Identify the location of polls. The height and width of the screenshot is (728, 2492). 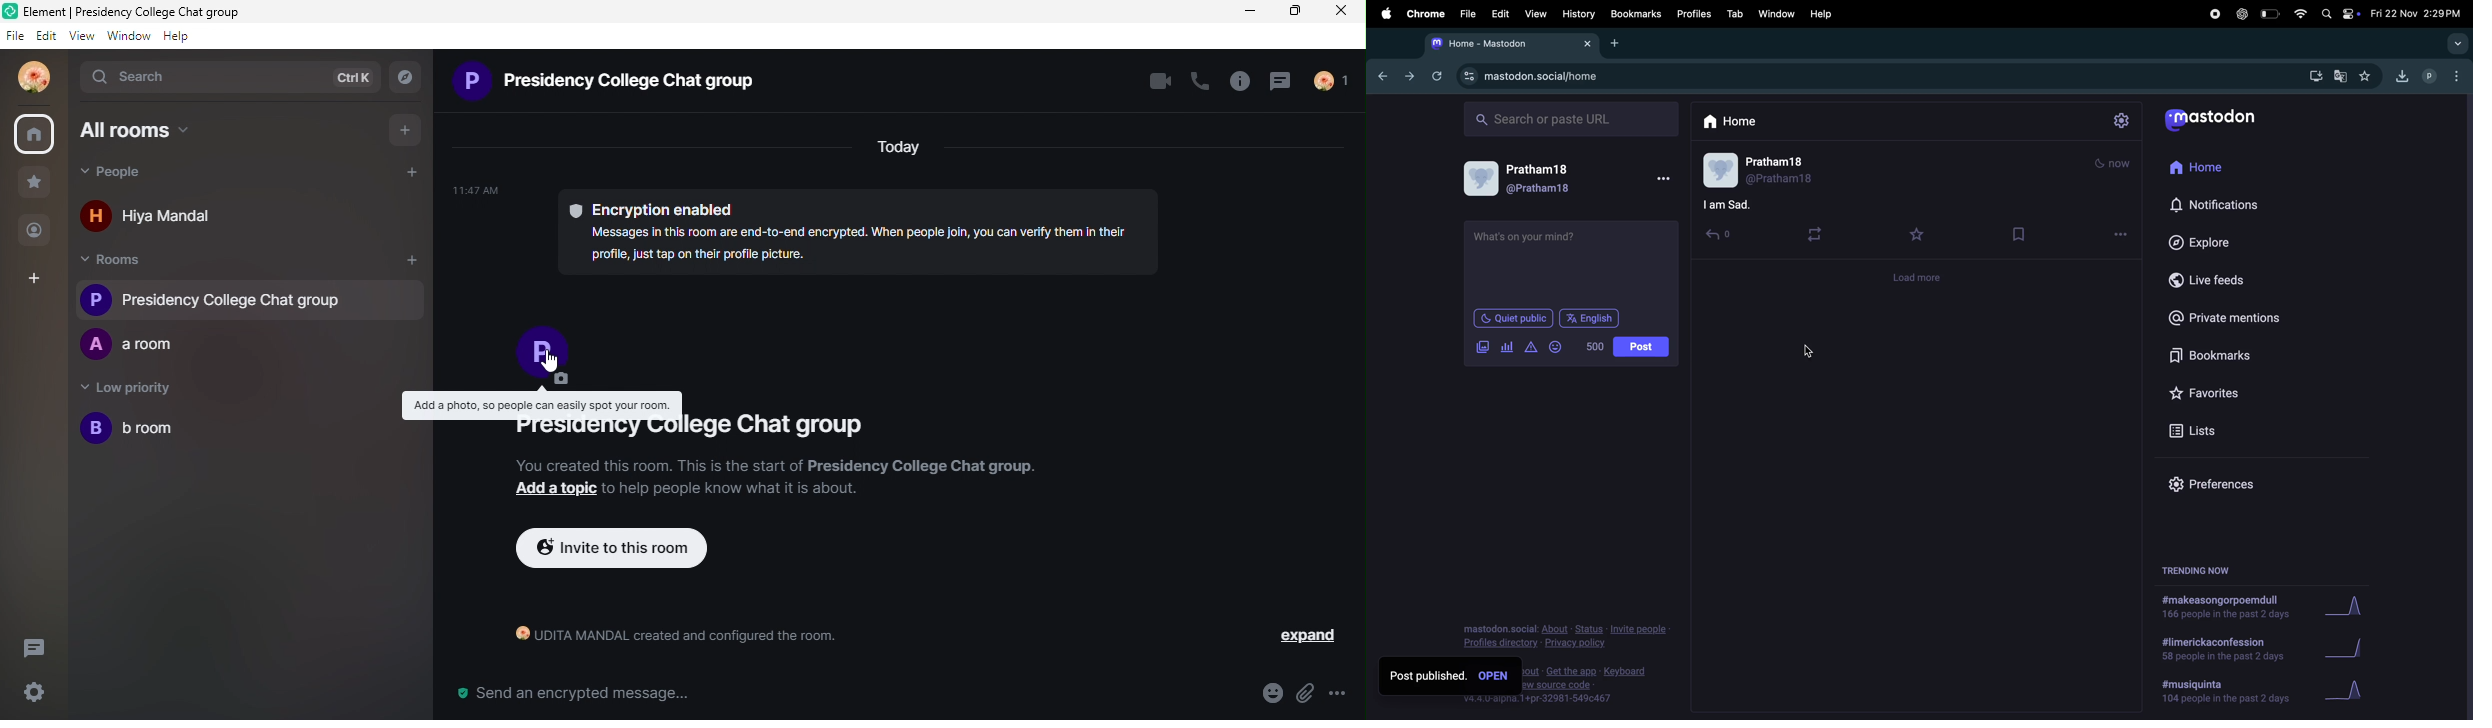
(1506, 347).